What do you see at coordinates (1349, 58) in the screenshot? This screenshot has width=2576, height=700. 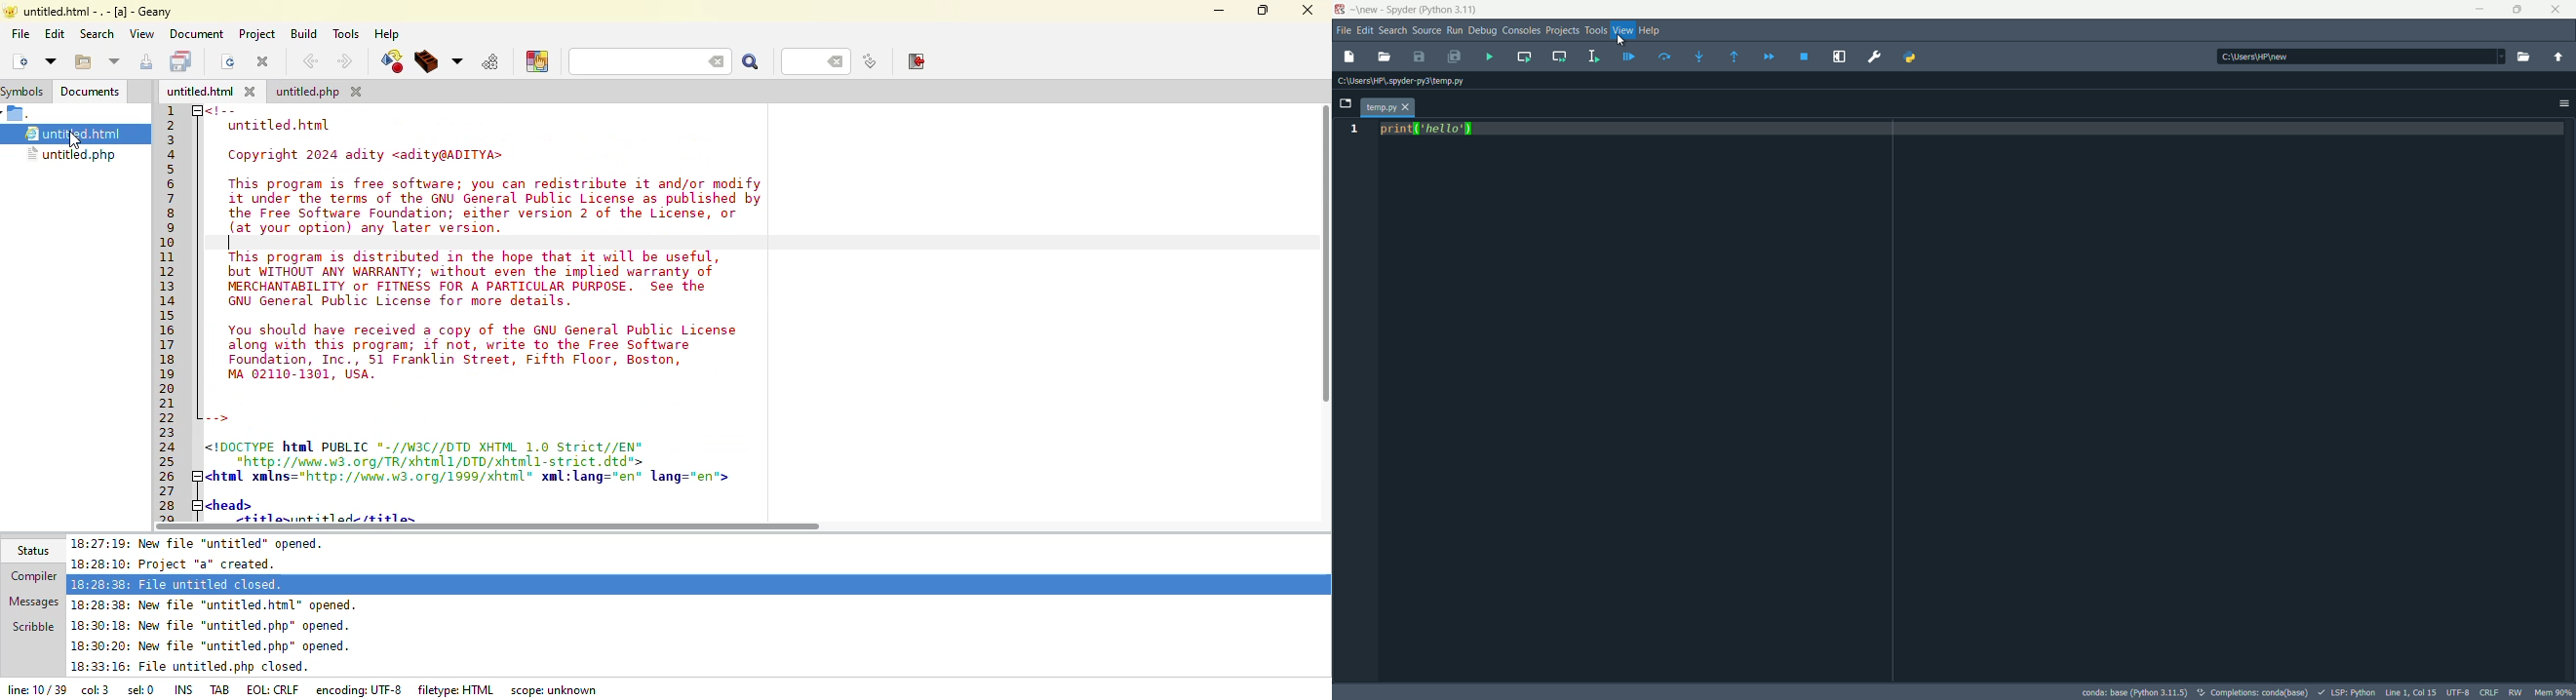 I see `new file` at bounding box center [1349, 58].